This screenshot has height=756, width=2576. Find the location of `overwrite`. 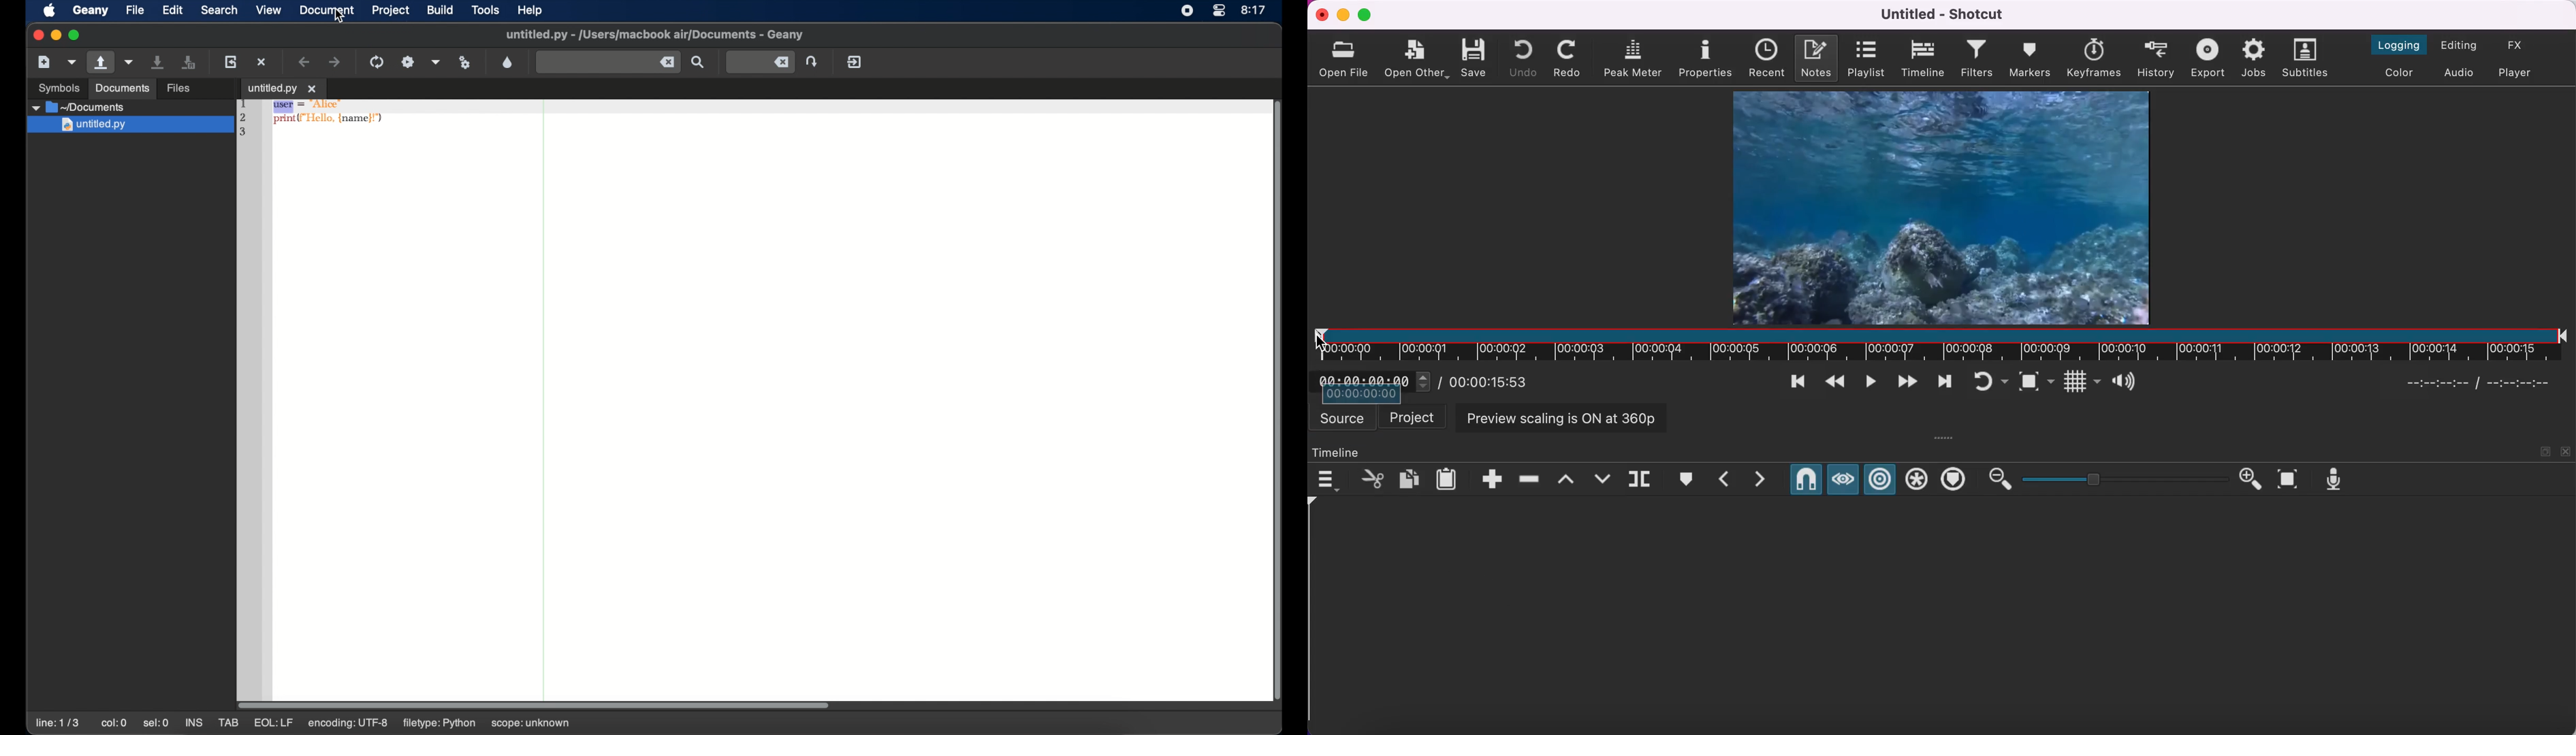

overwrite is located at coordinates (1602, 479).